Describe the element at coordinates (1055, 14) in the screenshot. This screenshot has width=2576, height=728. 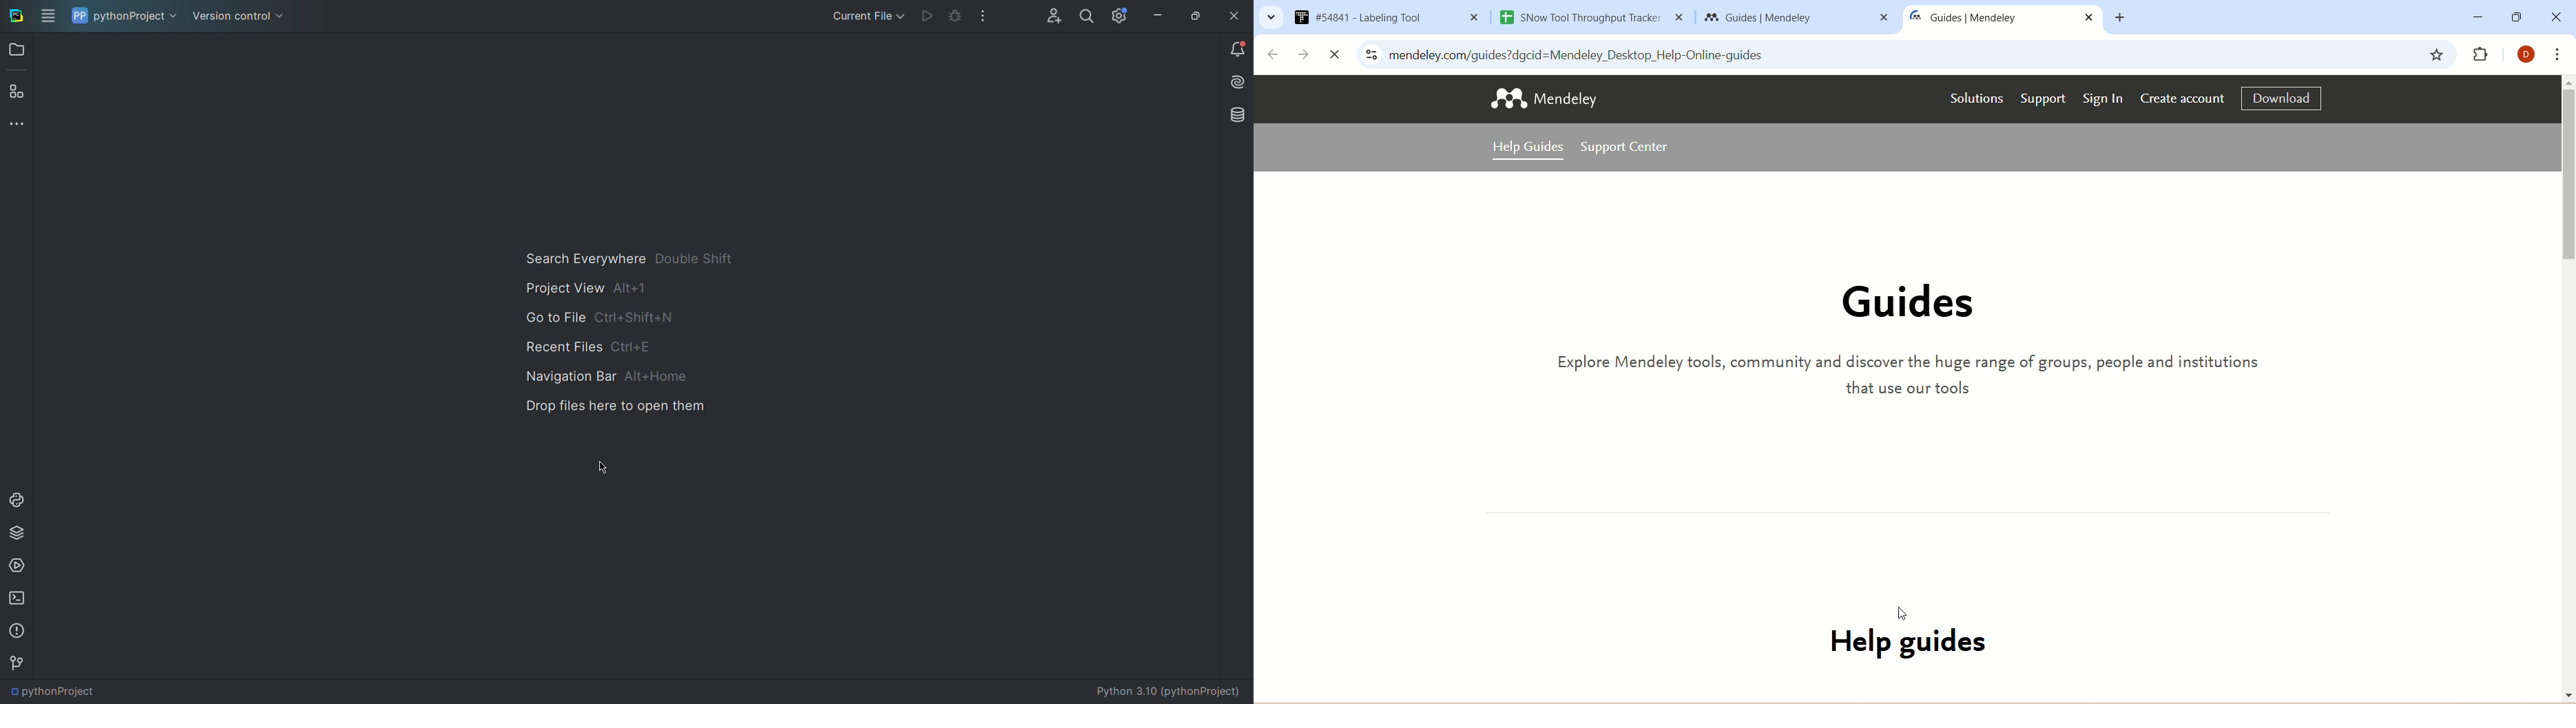
I see `account` at that location.